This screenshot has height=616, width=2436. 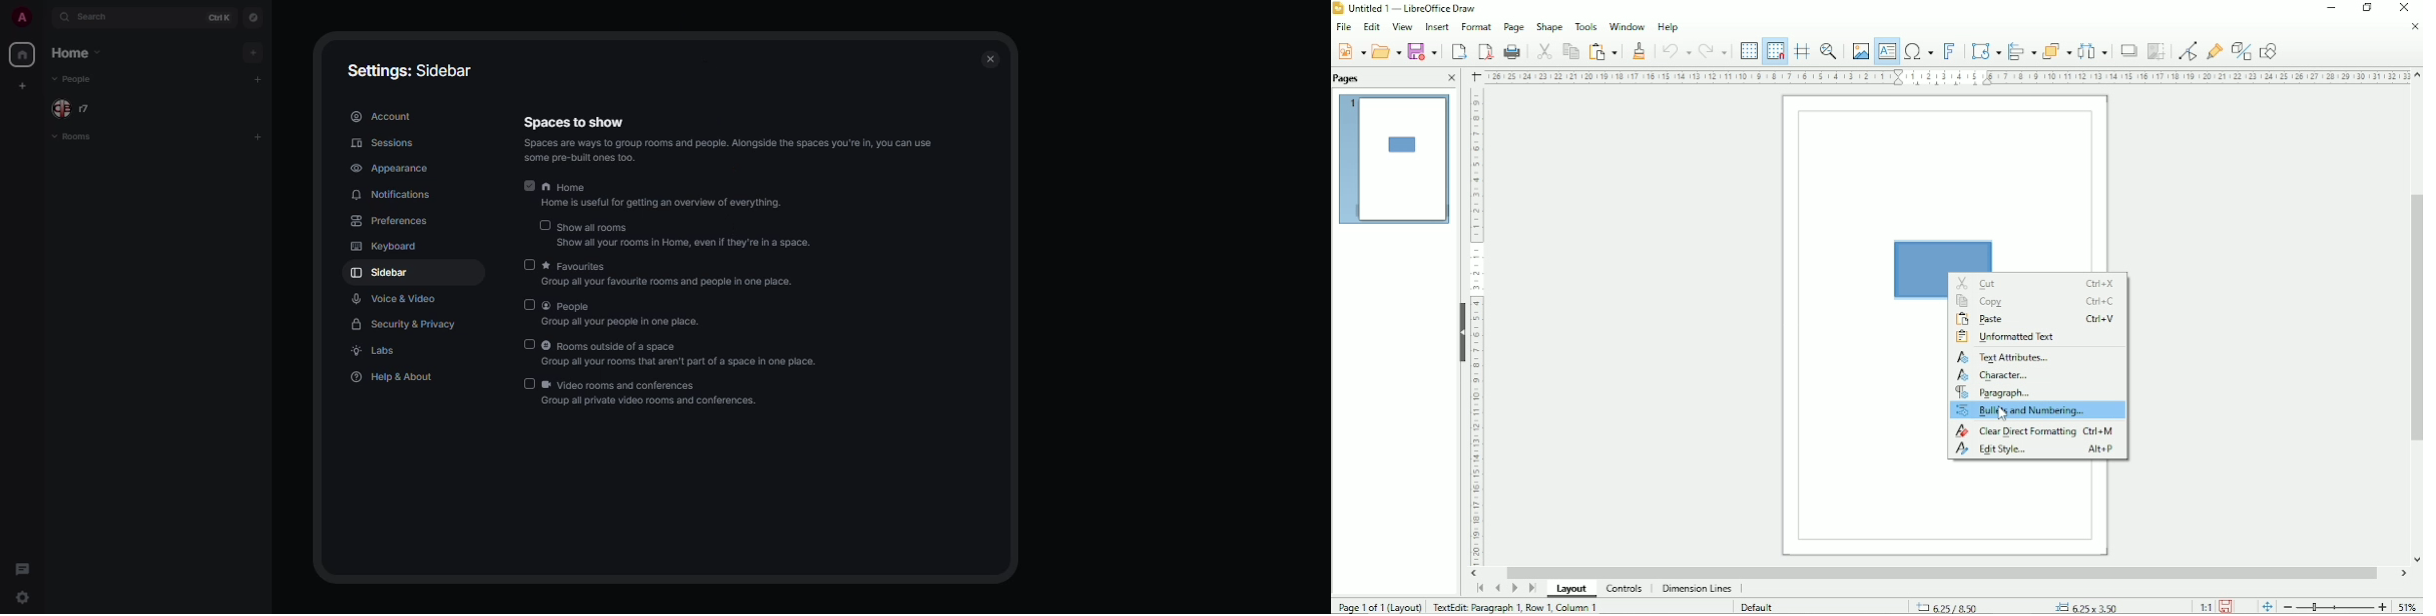 I want to click on enabled, so click(x=530, y=185).